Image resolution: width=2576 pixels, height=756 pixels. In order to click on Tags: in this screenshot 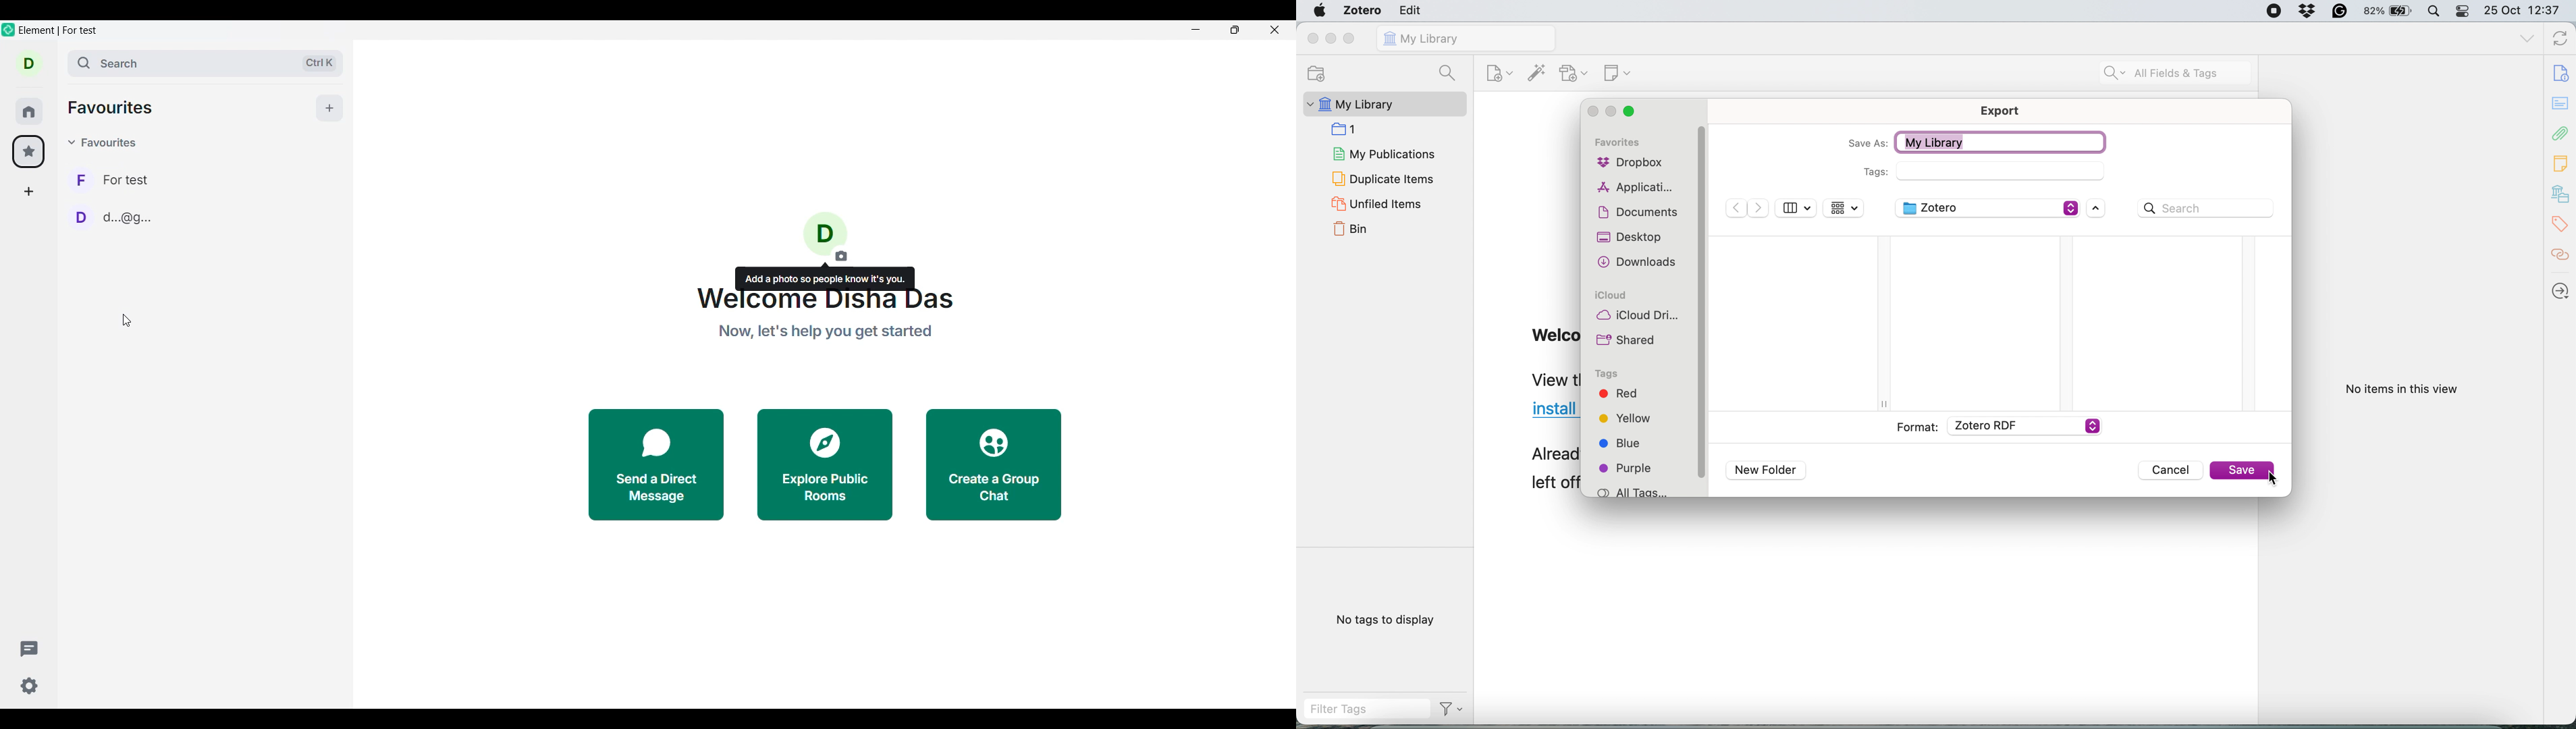, I will do `click(1981, 171)`.